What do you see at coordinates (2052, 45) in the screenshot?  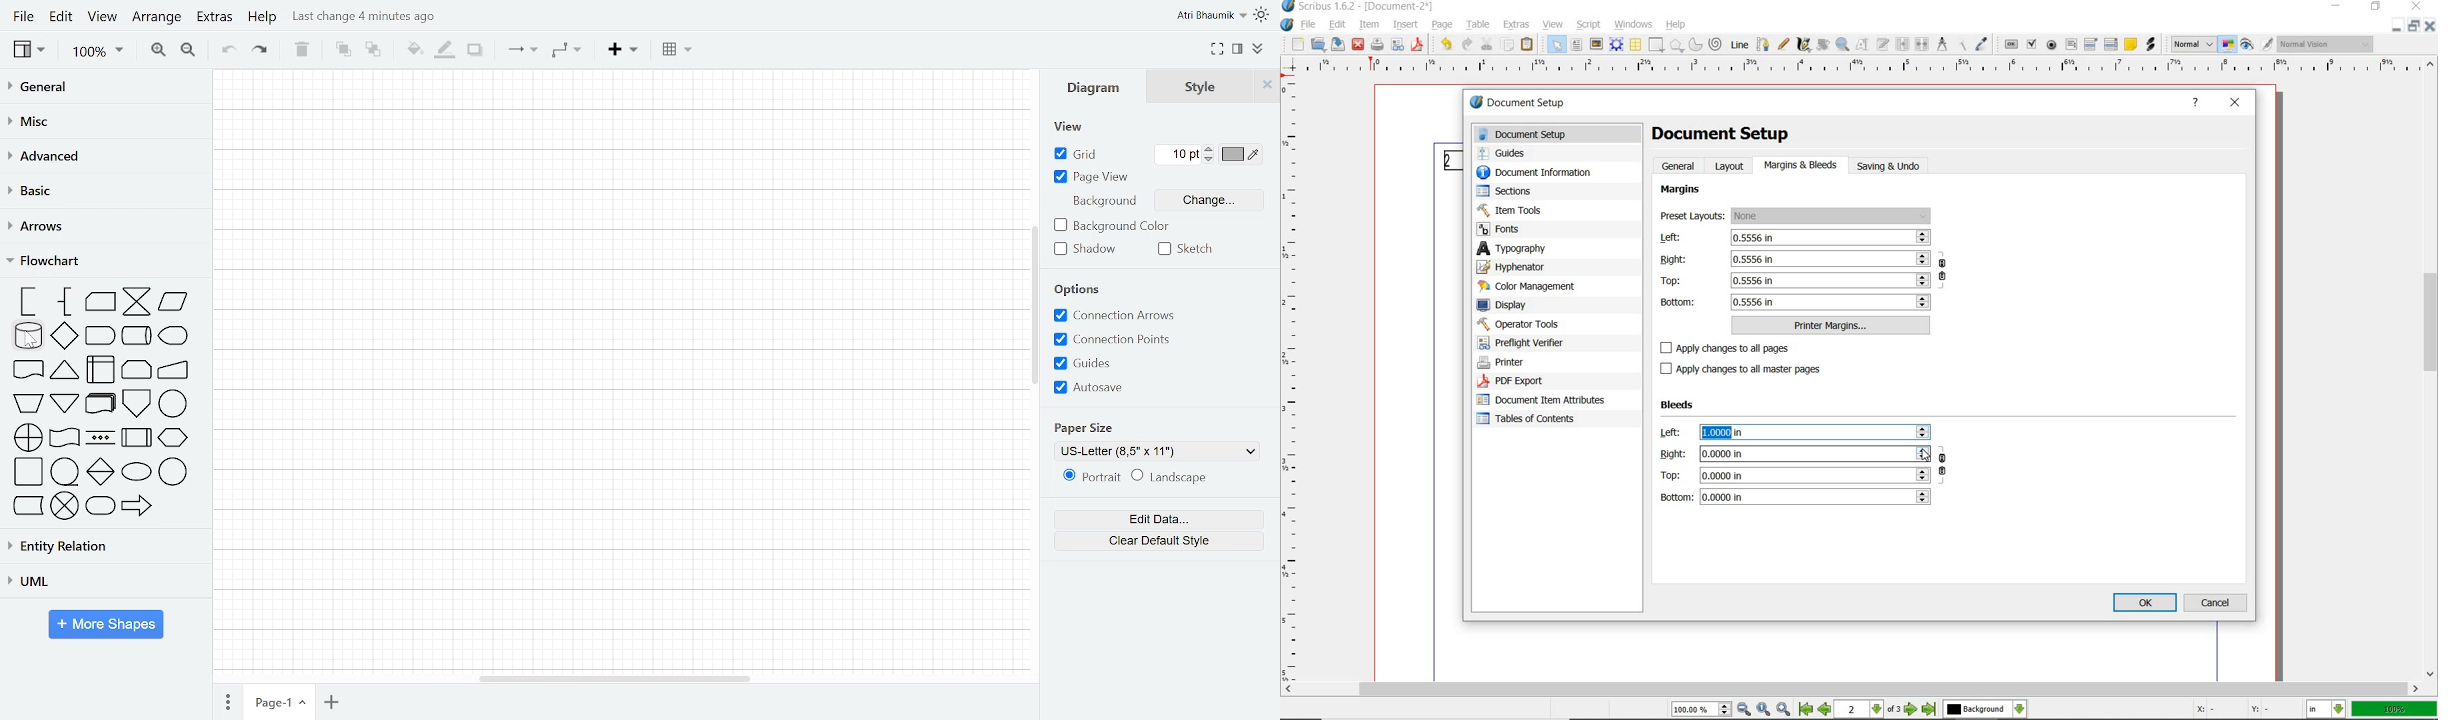 I see `pdf radio button` at bounding box center [2052, 45].